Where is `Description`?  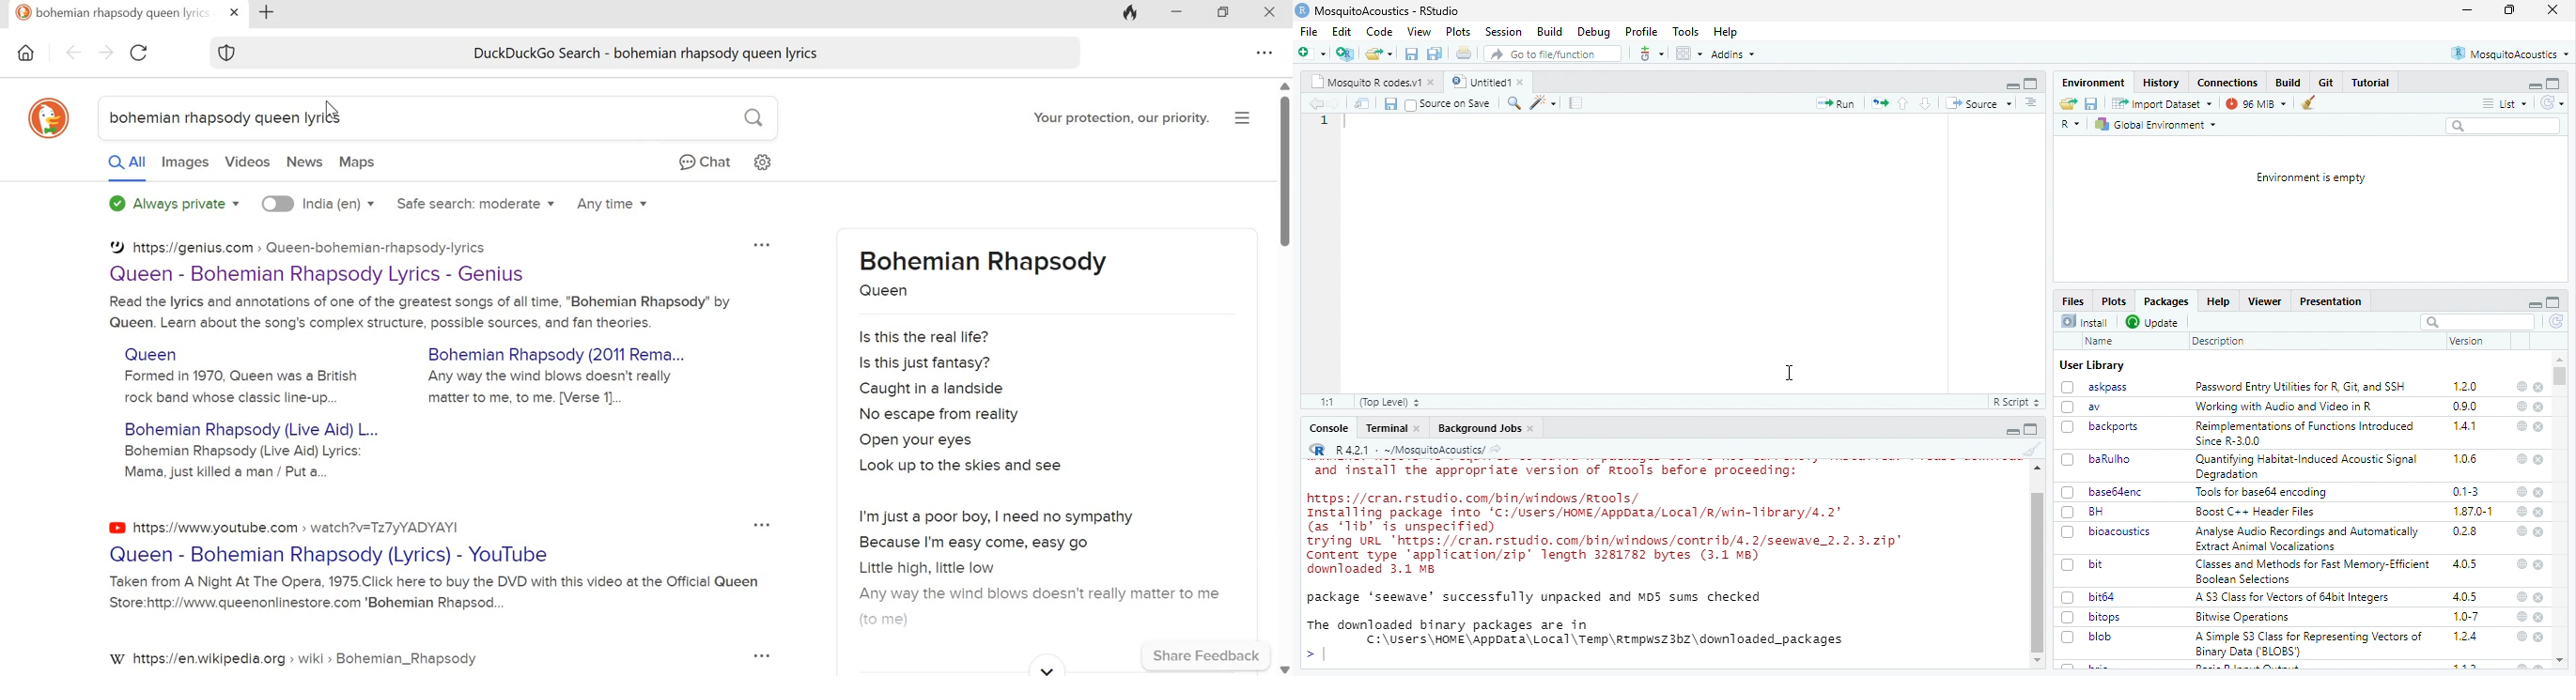 Description is located at coordinates (2219, 343).